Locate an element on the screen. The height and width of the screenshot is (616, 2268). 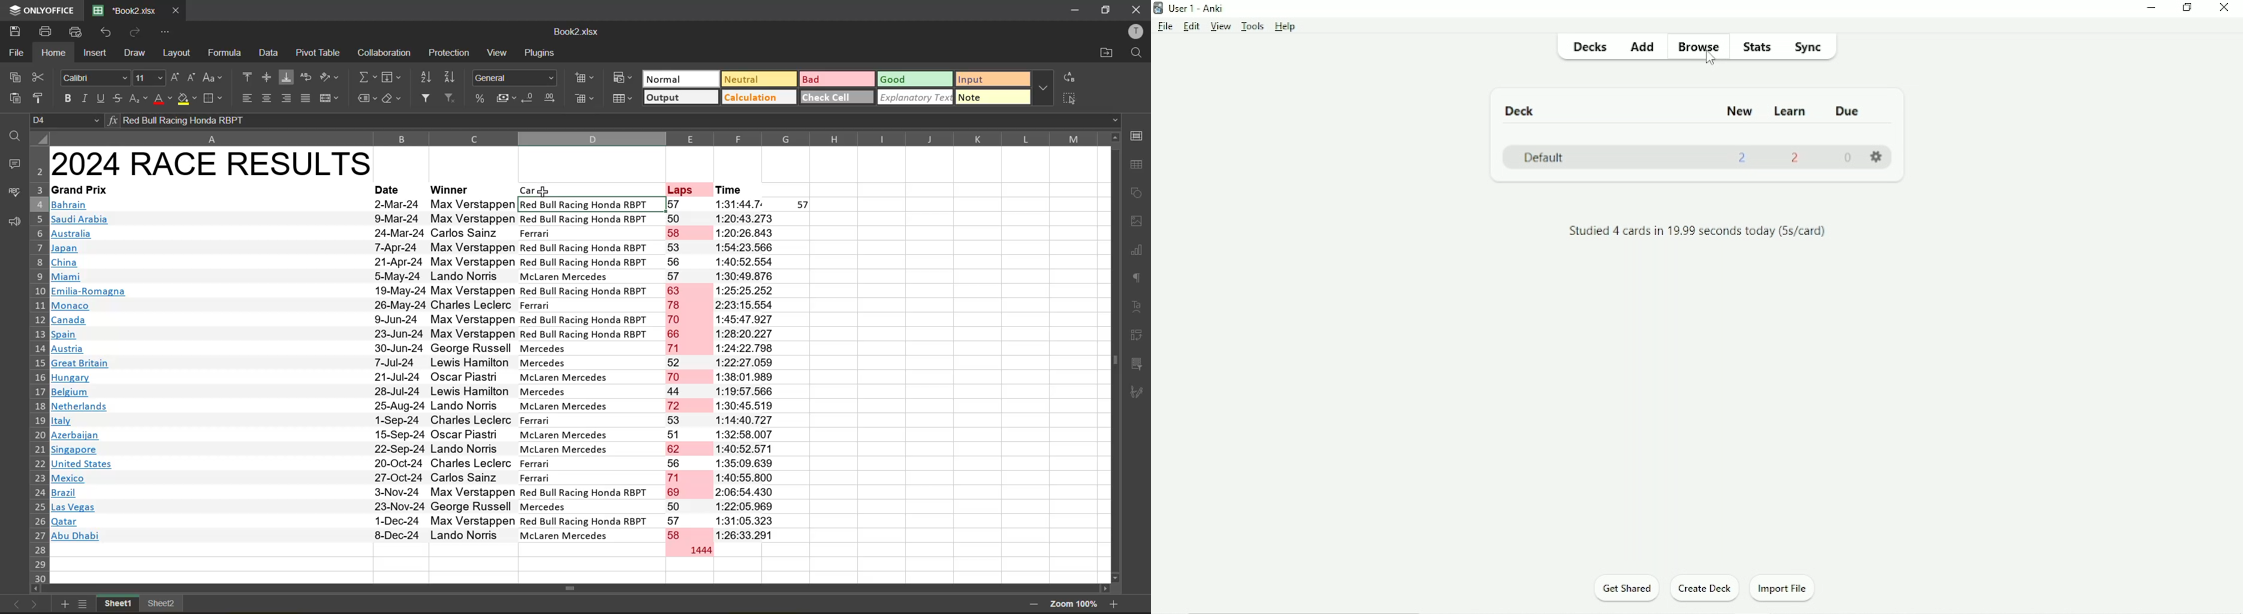
paste is located at coordinates (14, 96).